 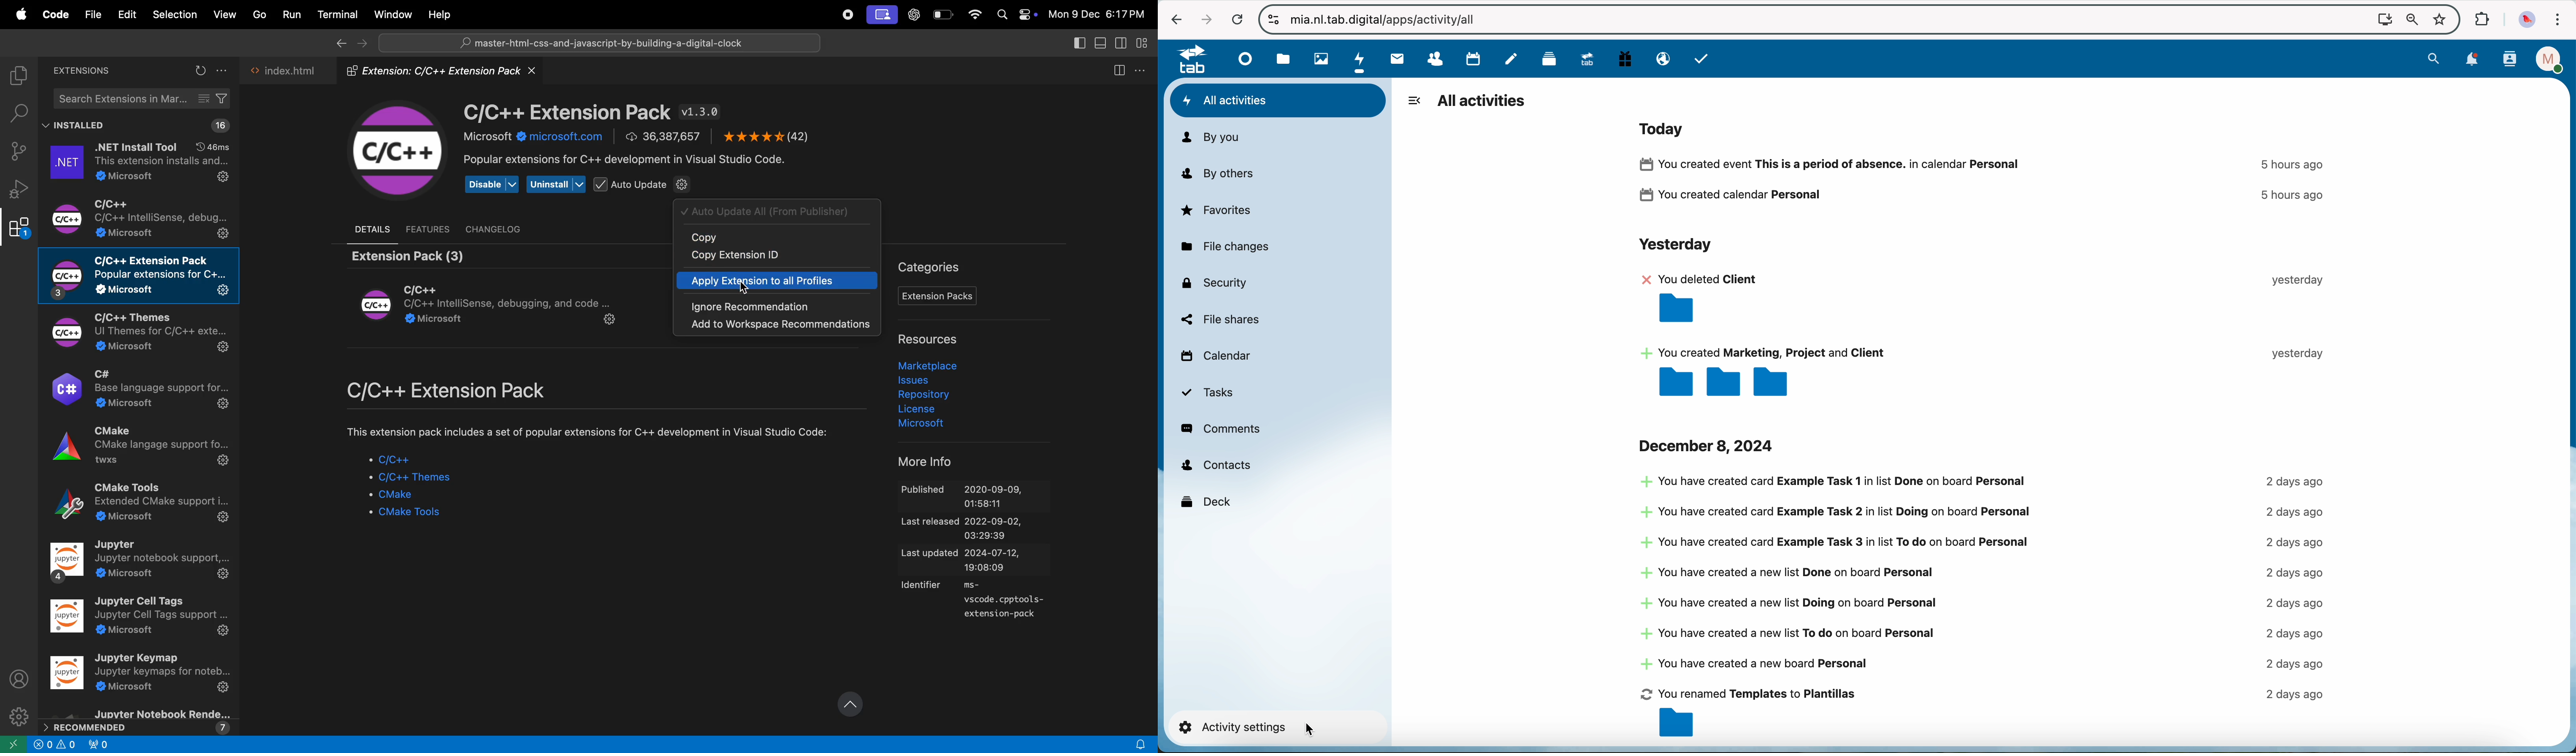 I want to click on controls, so click(x=1273, y=19).